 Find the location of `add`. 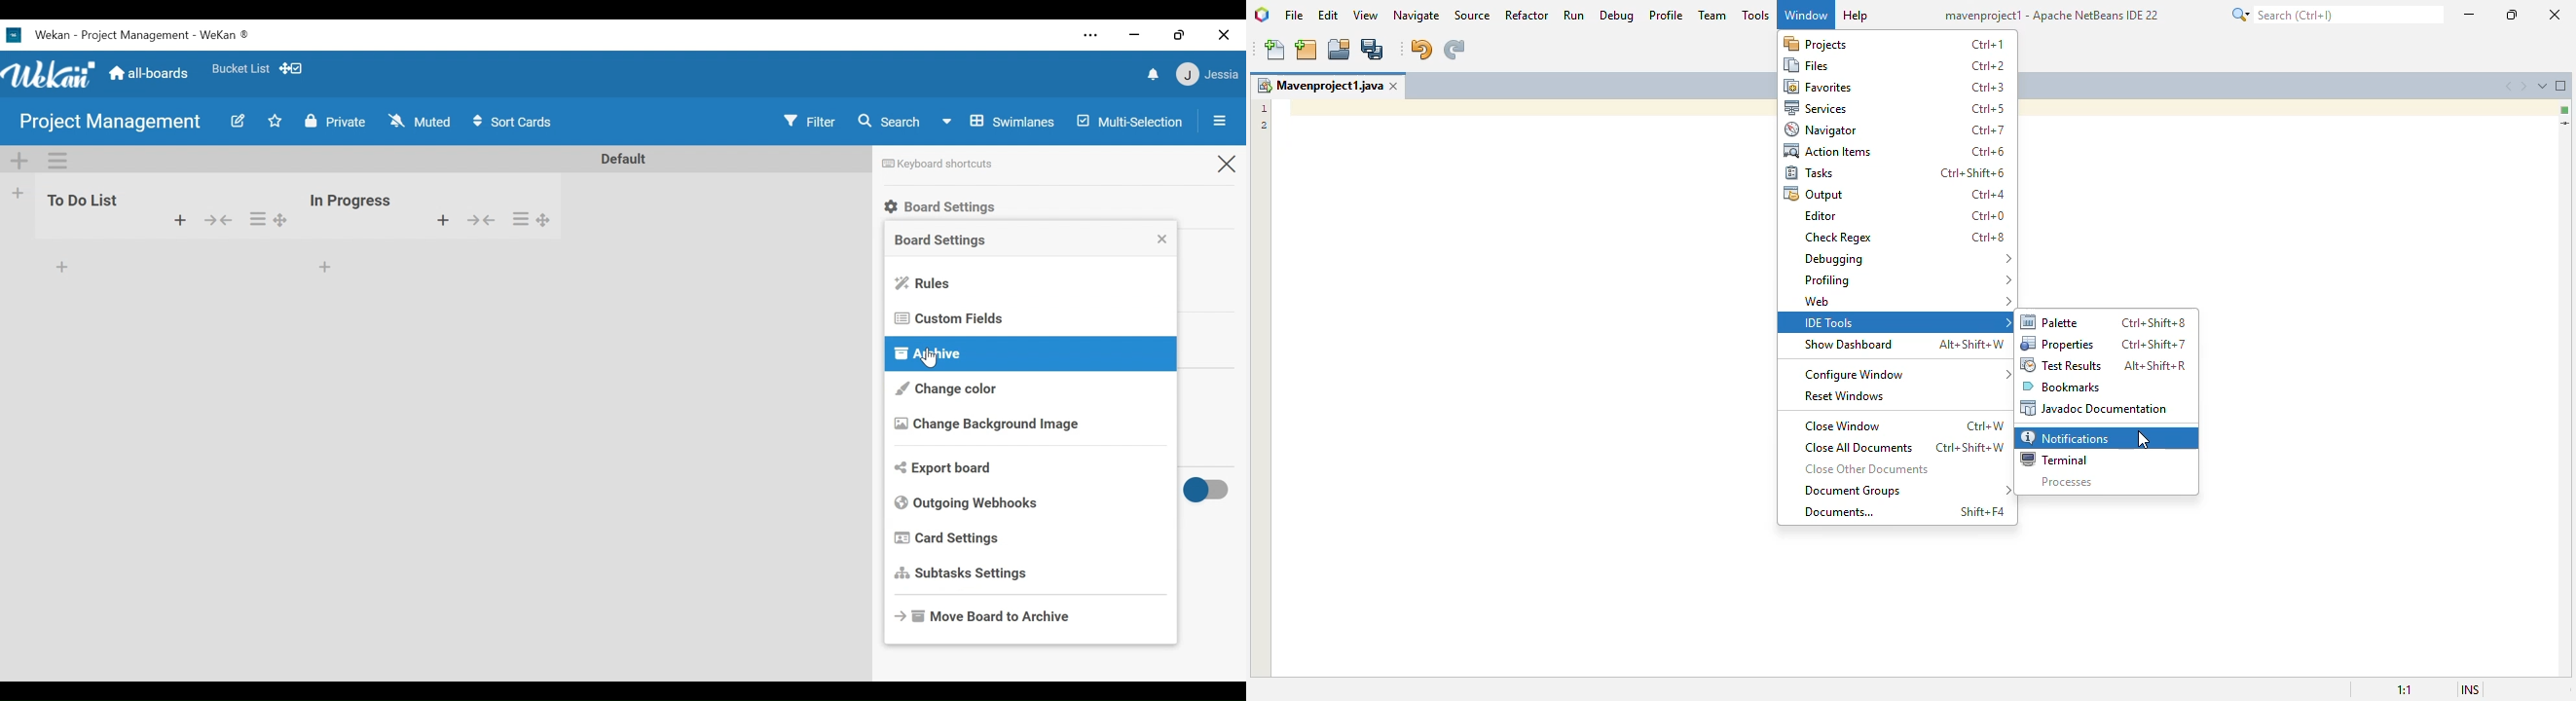

add is located at coordinates (56, 265).